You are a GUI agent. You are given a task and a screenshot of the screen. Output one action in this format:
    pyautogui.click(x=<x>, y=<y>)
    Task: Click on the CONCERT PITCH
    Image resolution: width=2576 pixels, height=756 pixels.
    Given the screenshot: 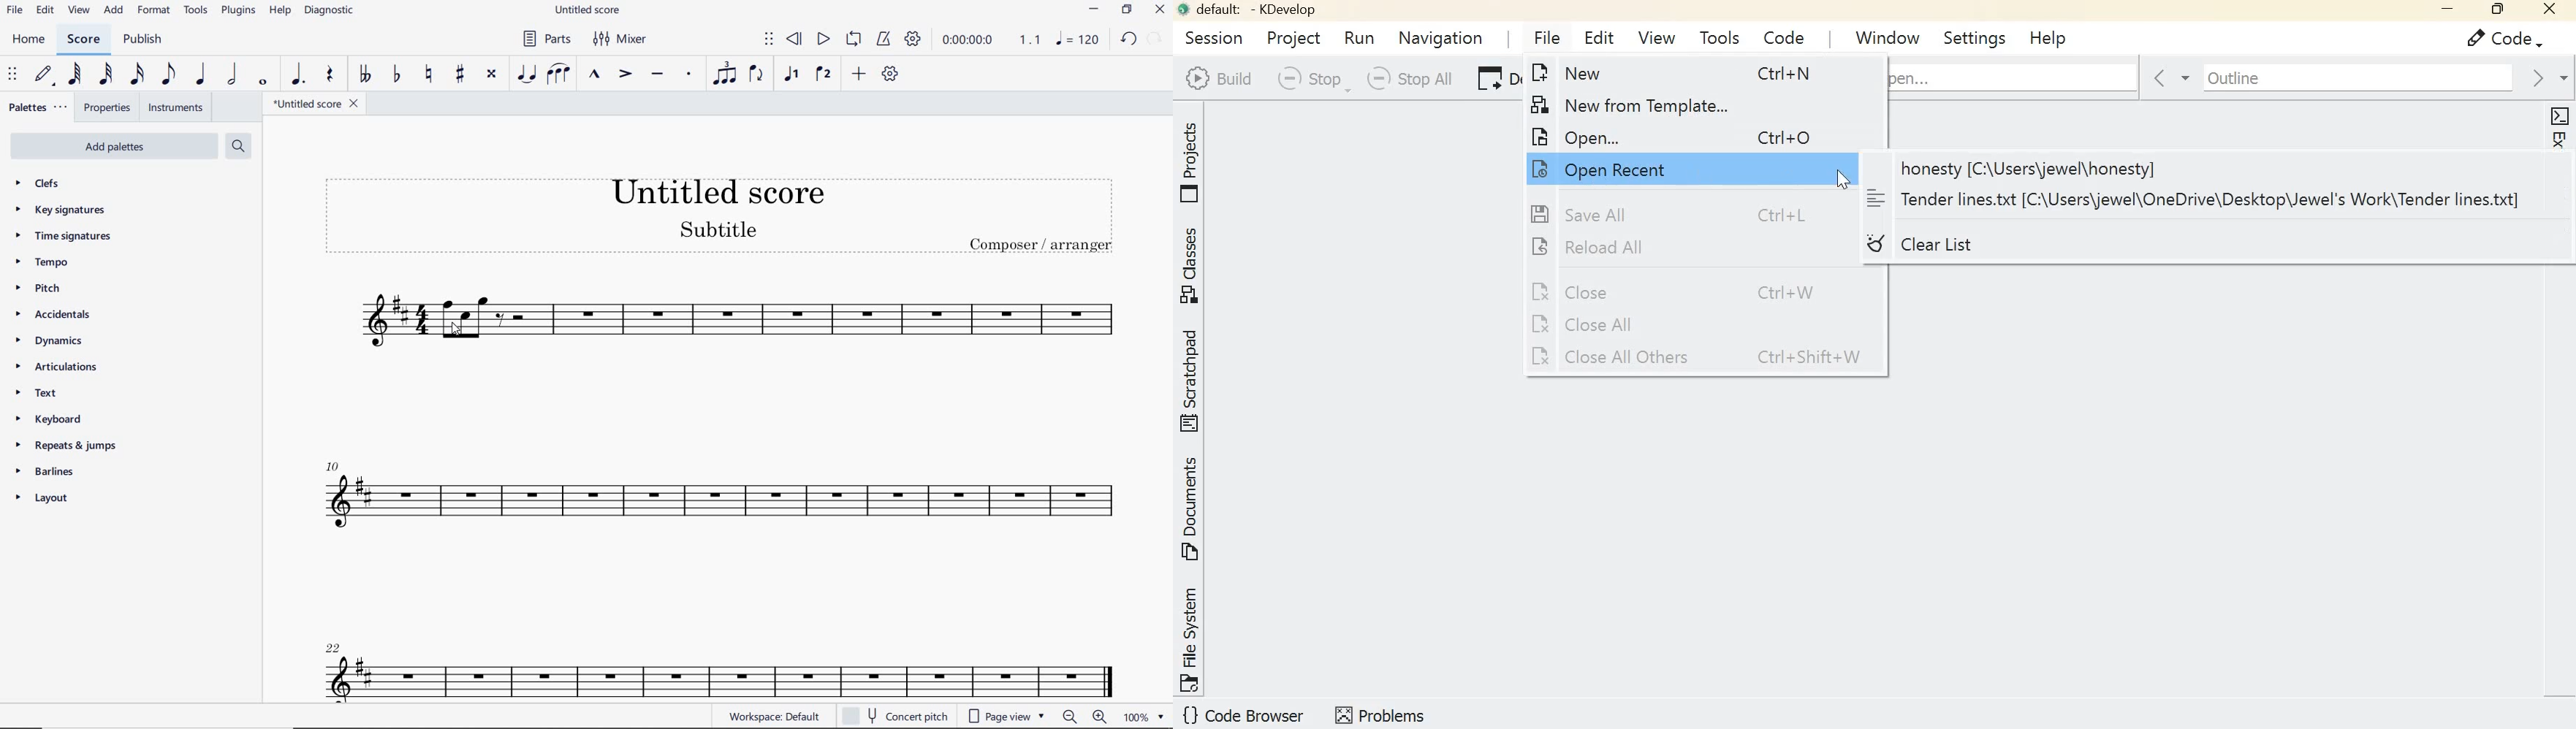 What is the action you would take?
    pyautogui.click(x=895, y=717)
    